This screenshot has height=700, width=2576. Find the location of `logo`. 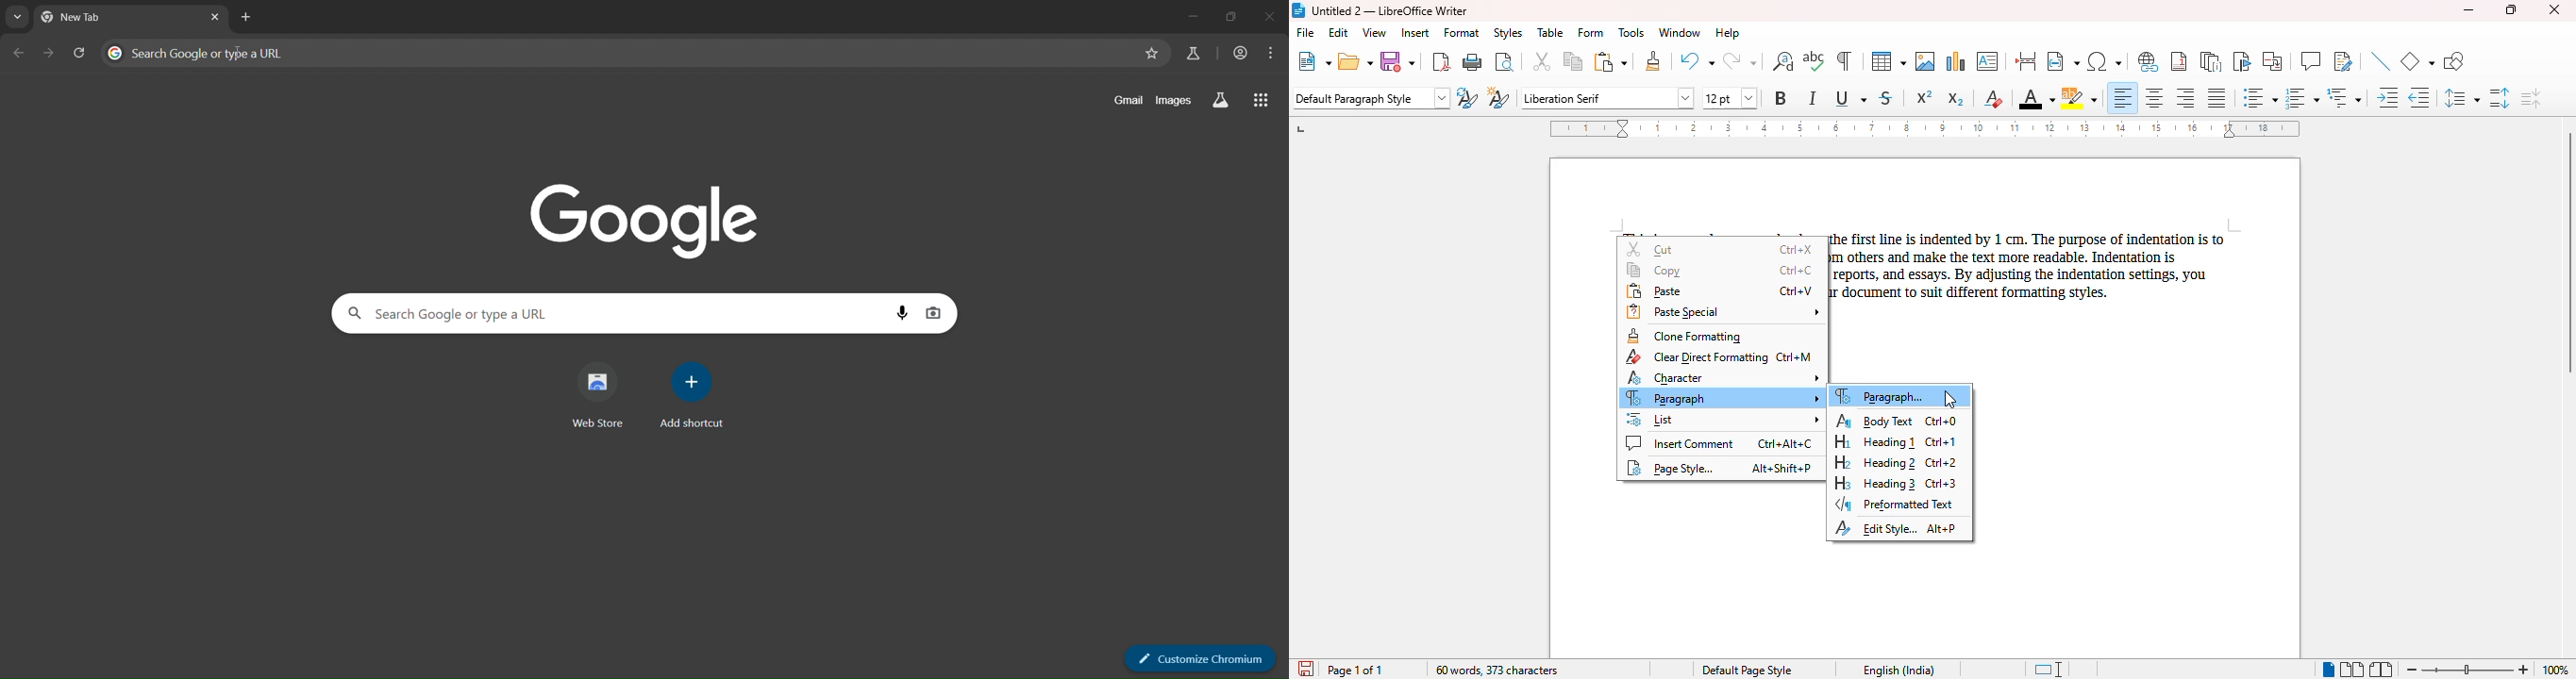

logo is located at coordinates (1297, 10).